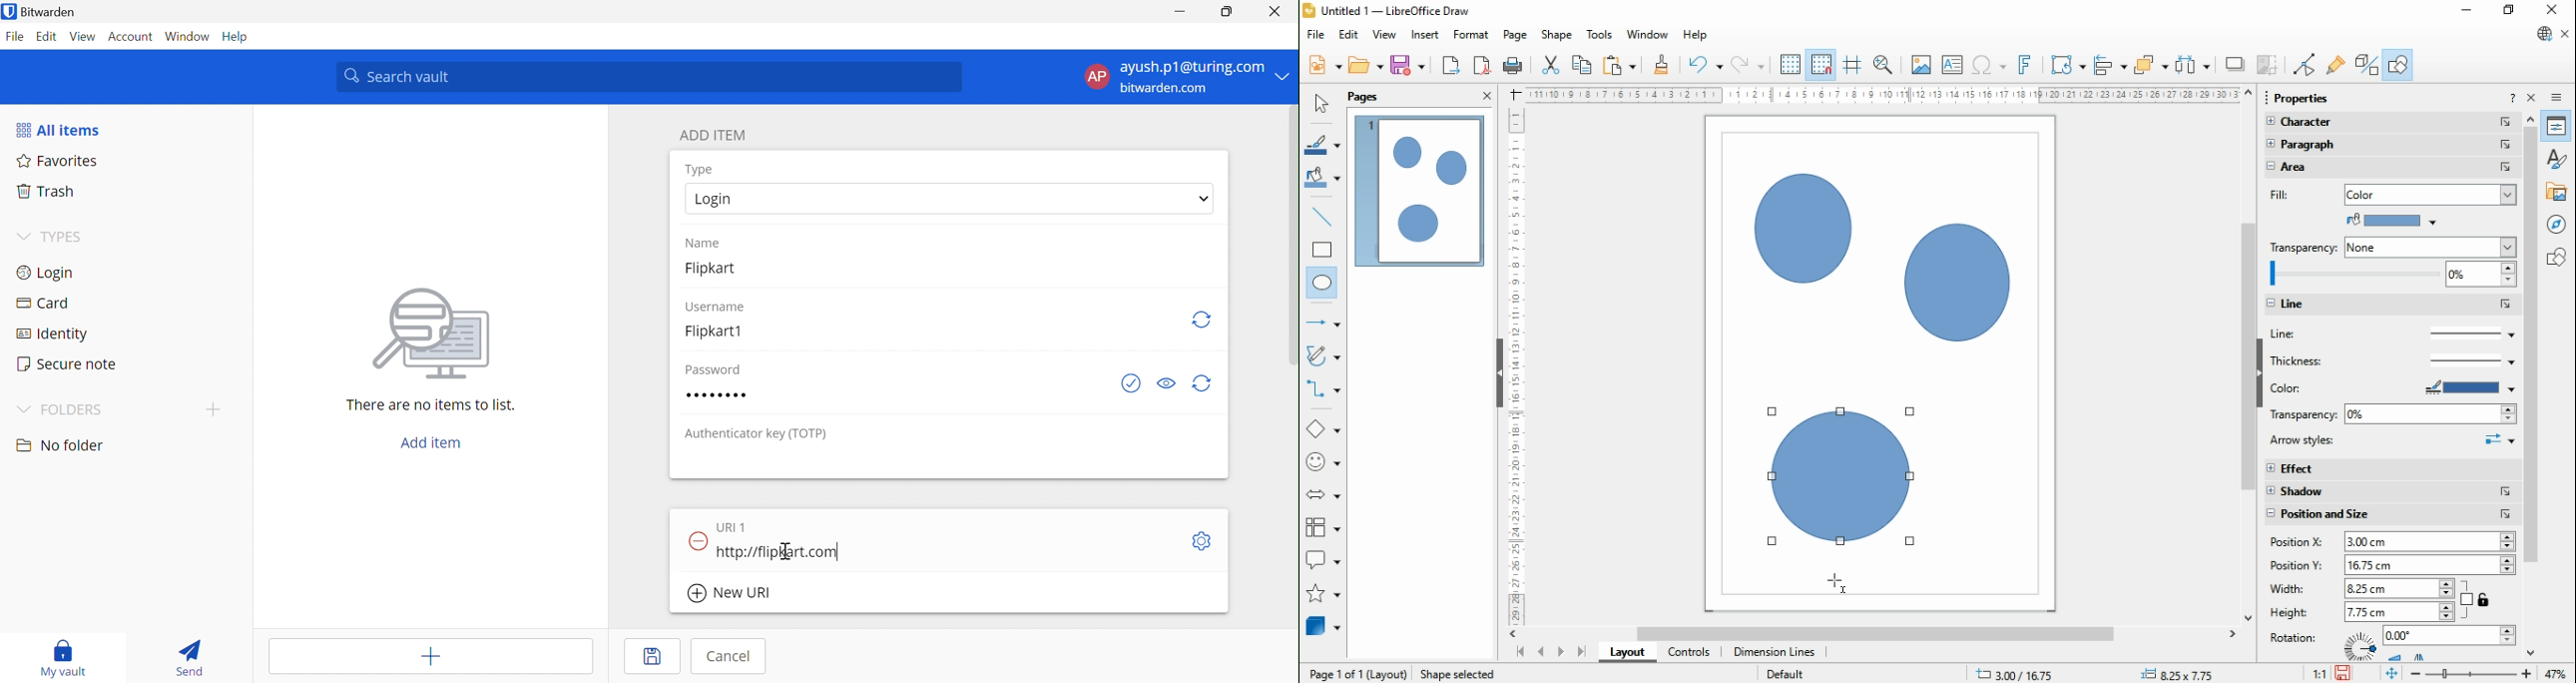  What do you see at coordinates (2270, 65) in the screenshot?
I see `crop image` at bounding box center [2270, 65].